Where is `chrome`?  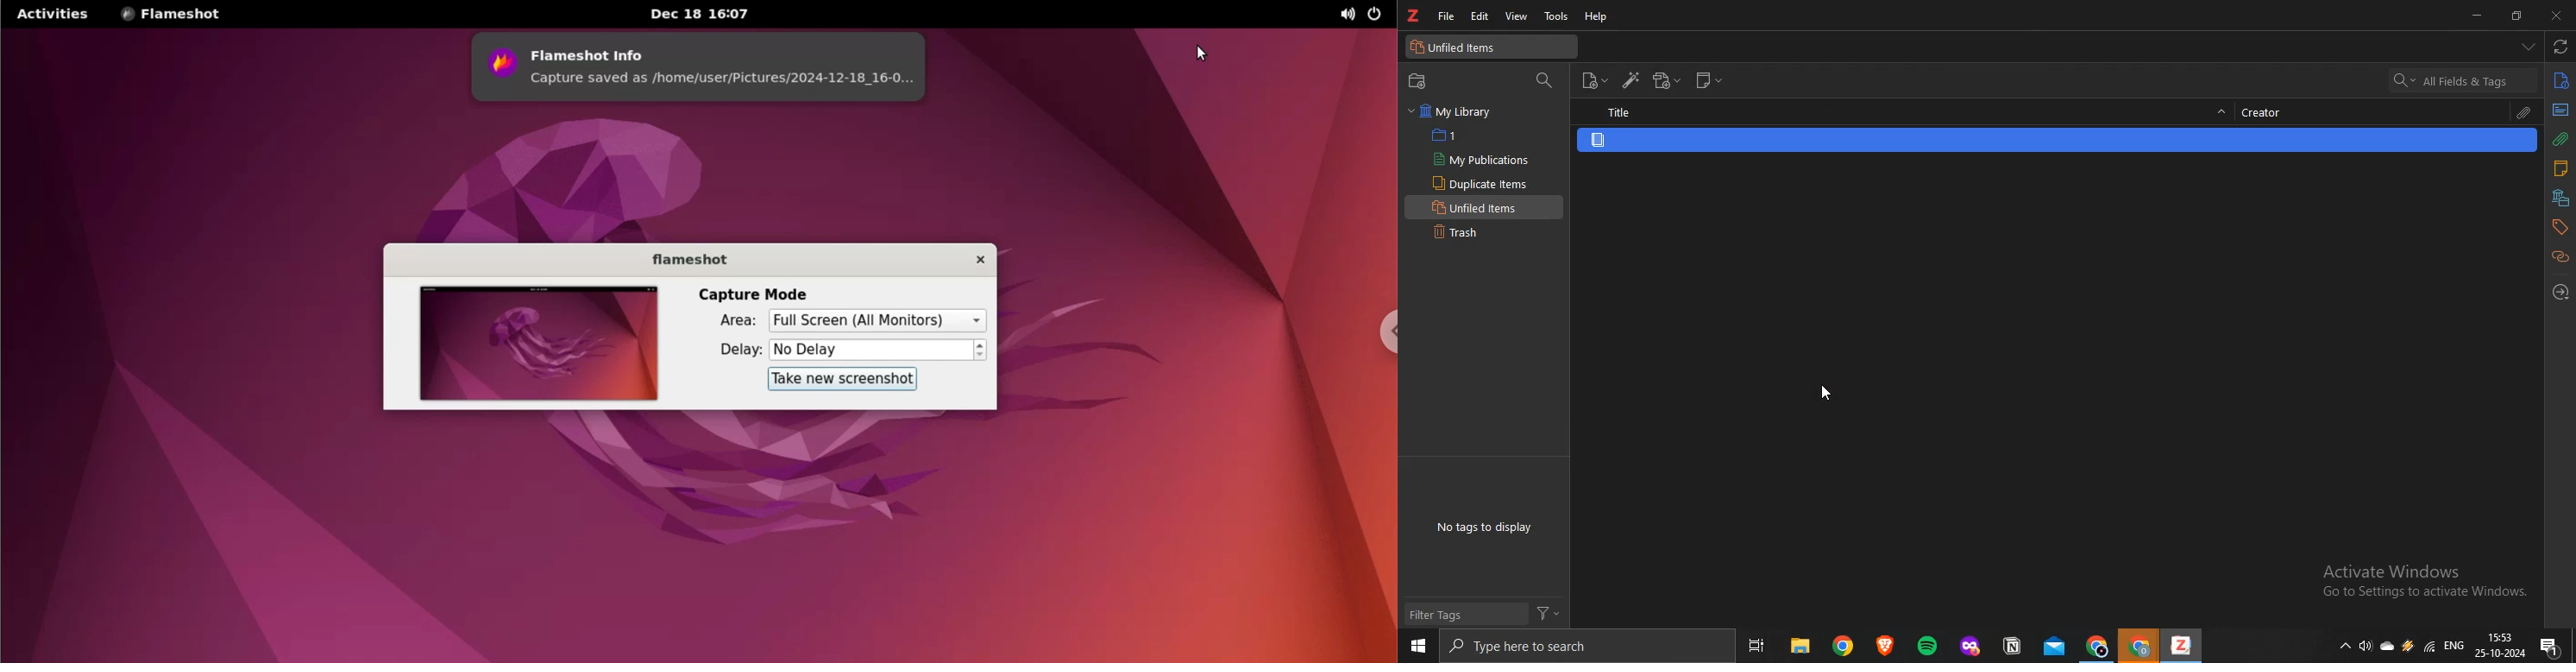
chrome is located at coordinates (2098, 645).